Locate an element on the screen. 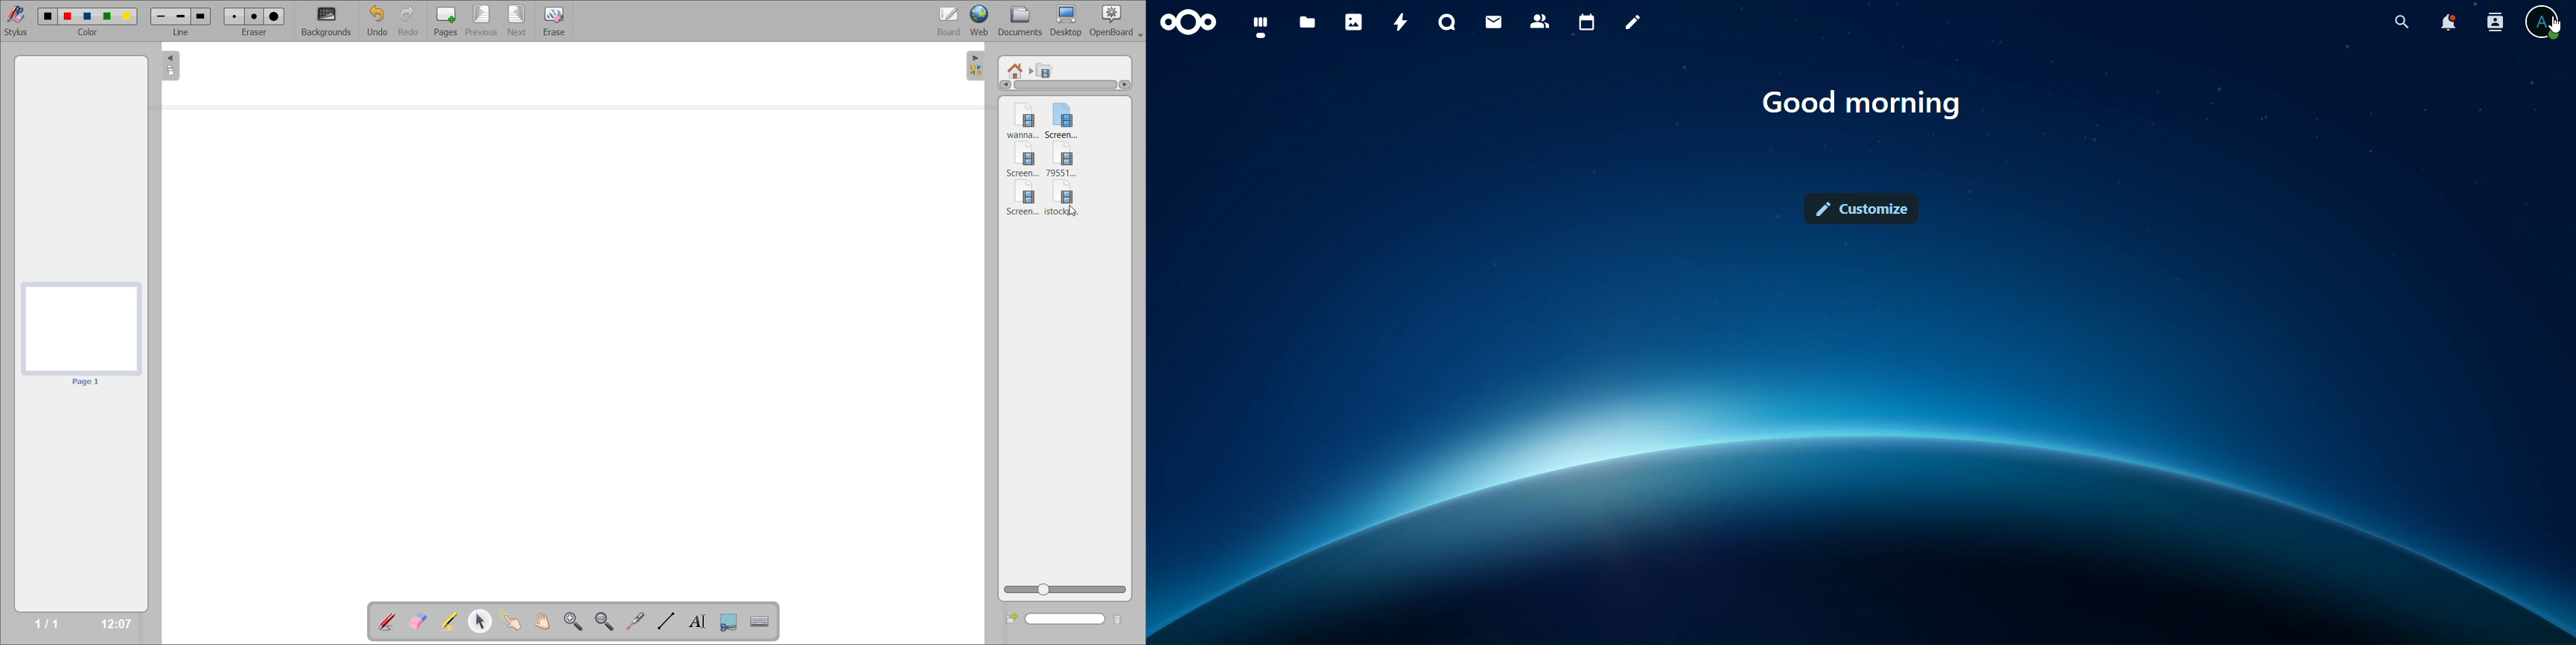  zoom in is located at coordinates (572, 621).